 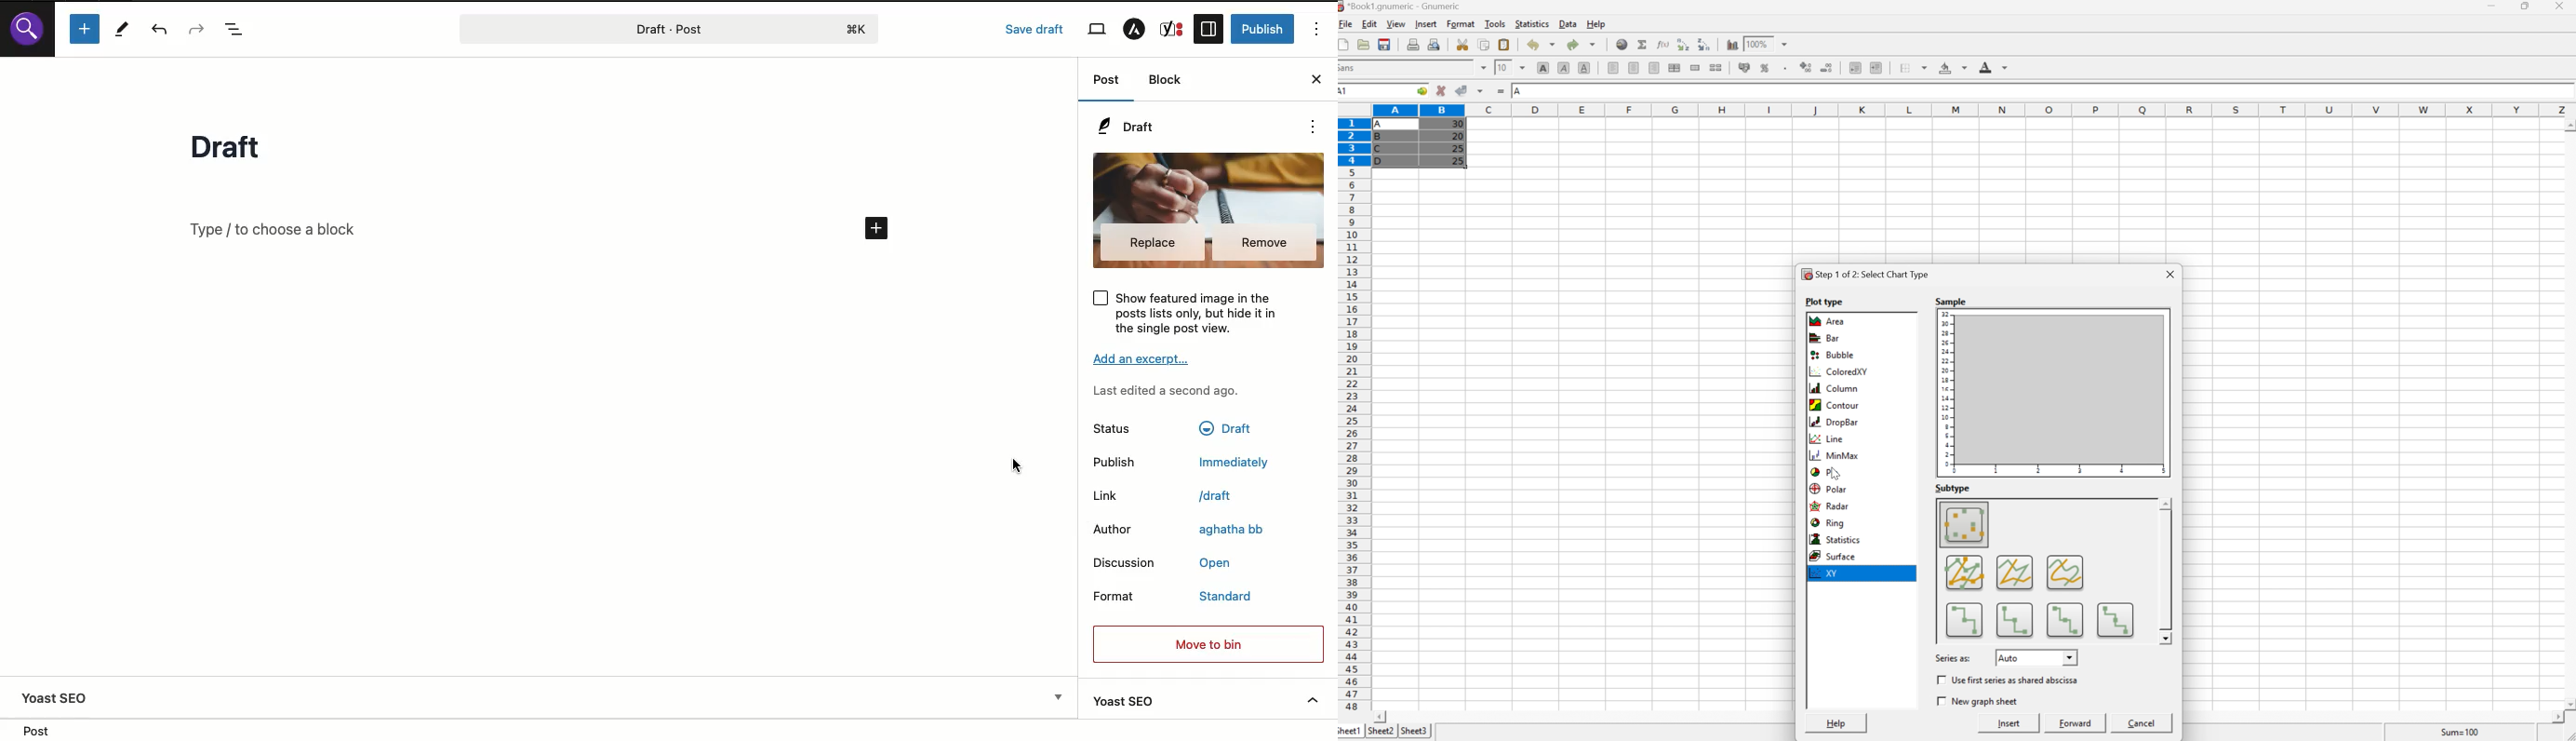 What do you see at coordinates (1833, 422) in the screenshot?
I see `DeepBar` at bounding box center [1833, 422].